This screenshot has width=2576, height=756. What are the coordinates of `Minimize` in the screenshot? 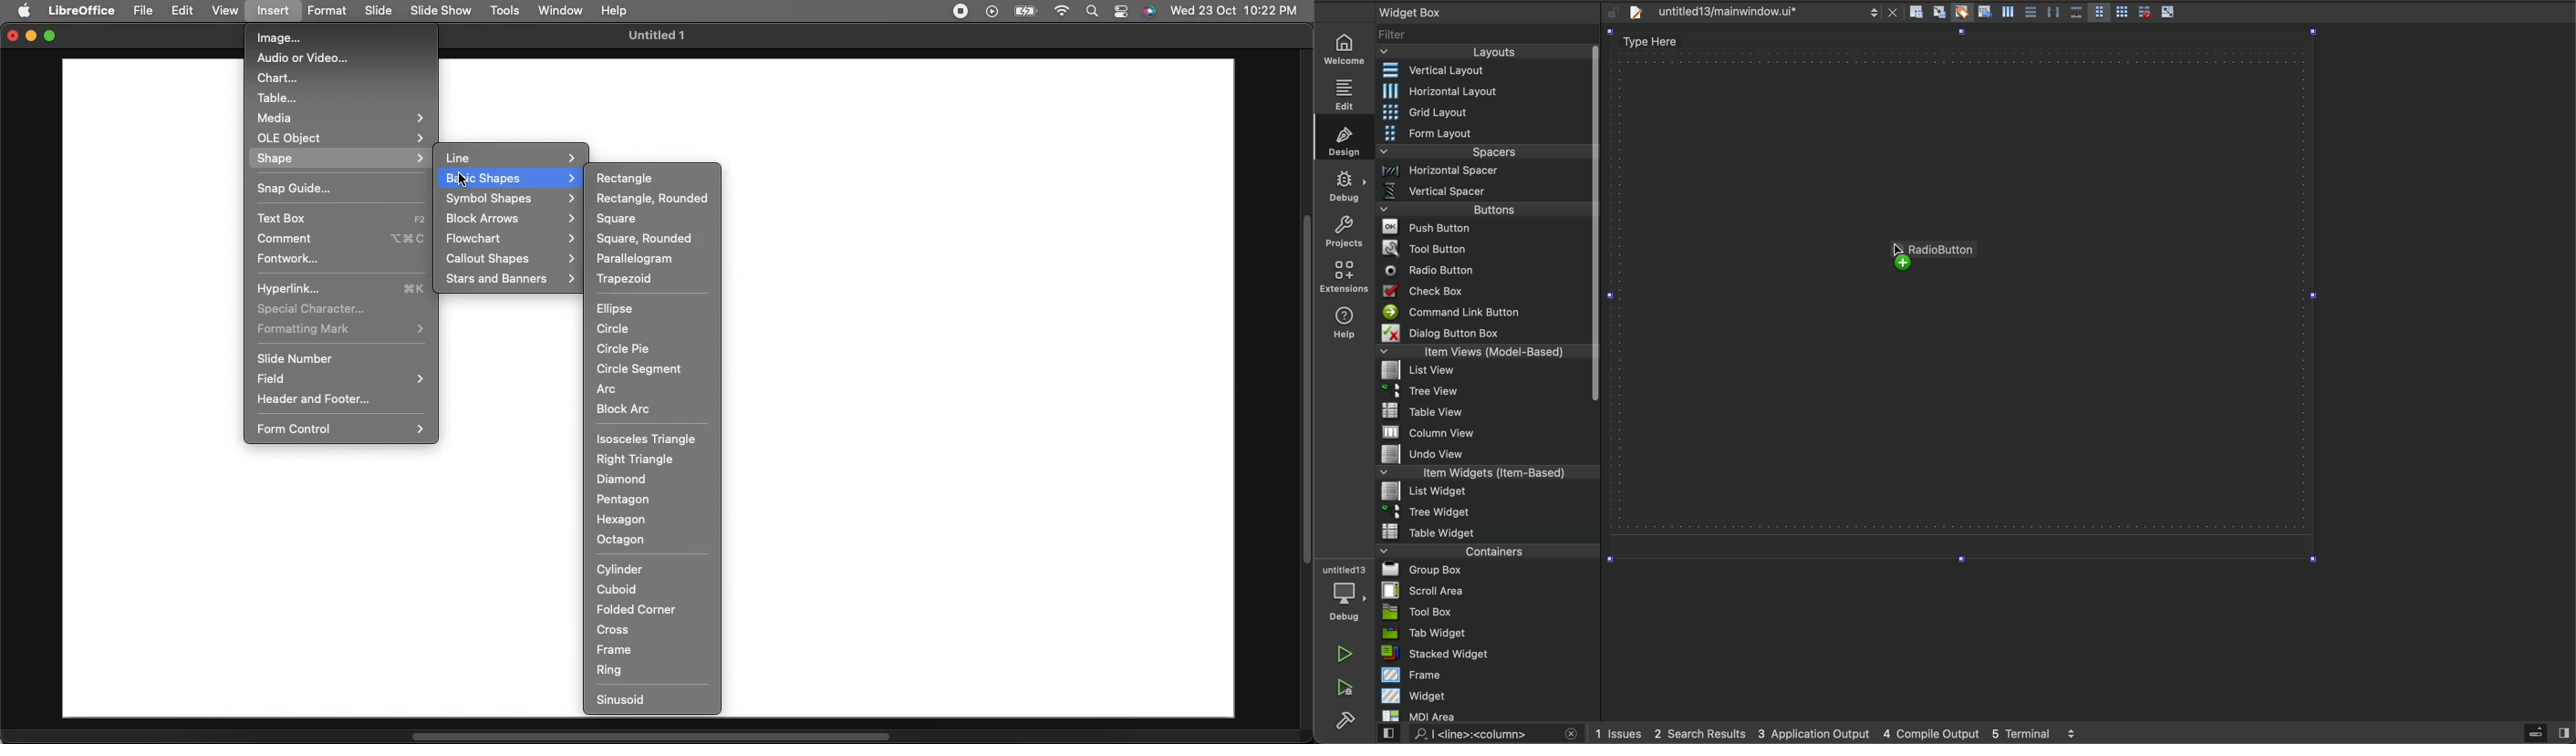 It's located at (32, 37).